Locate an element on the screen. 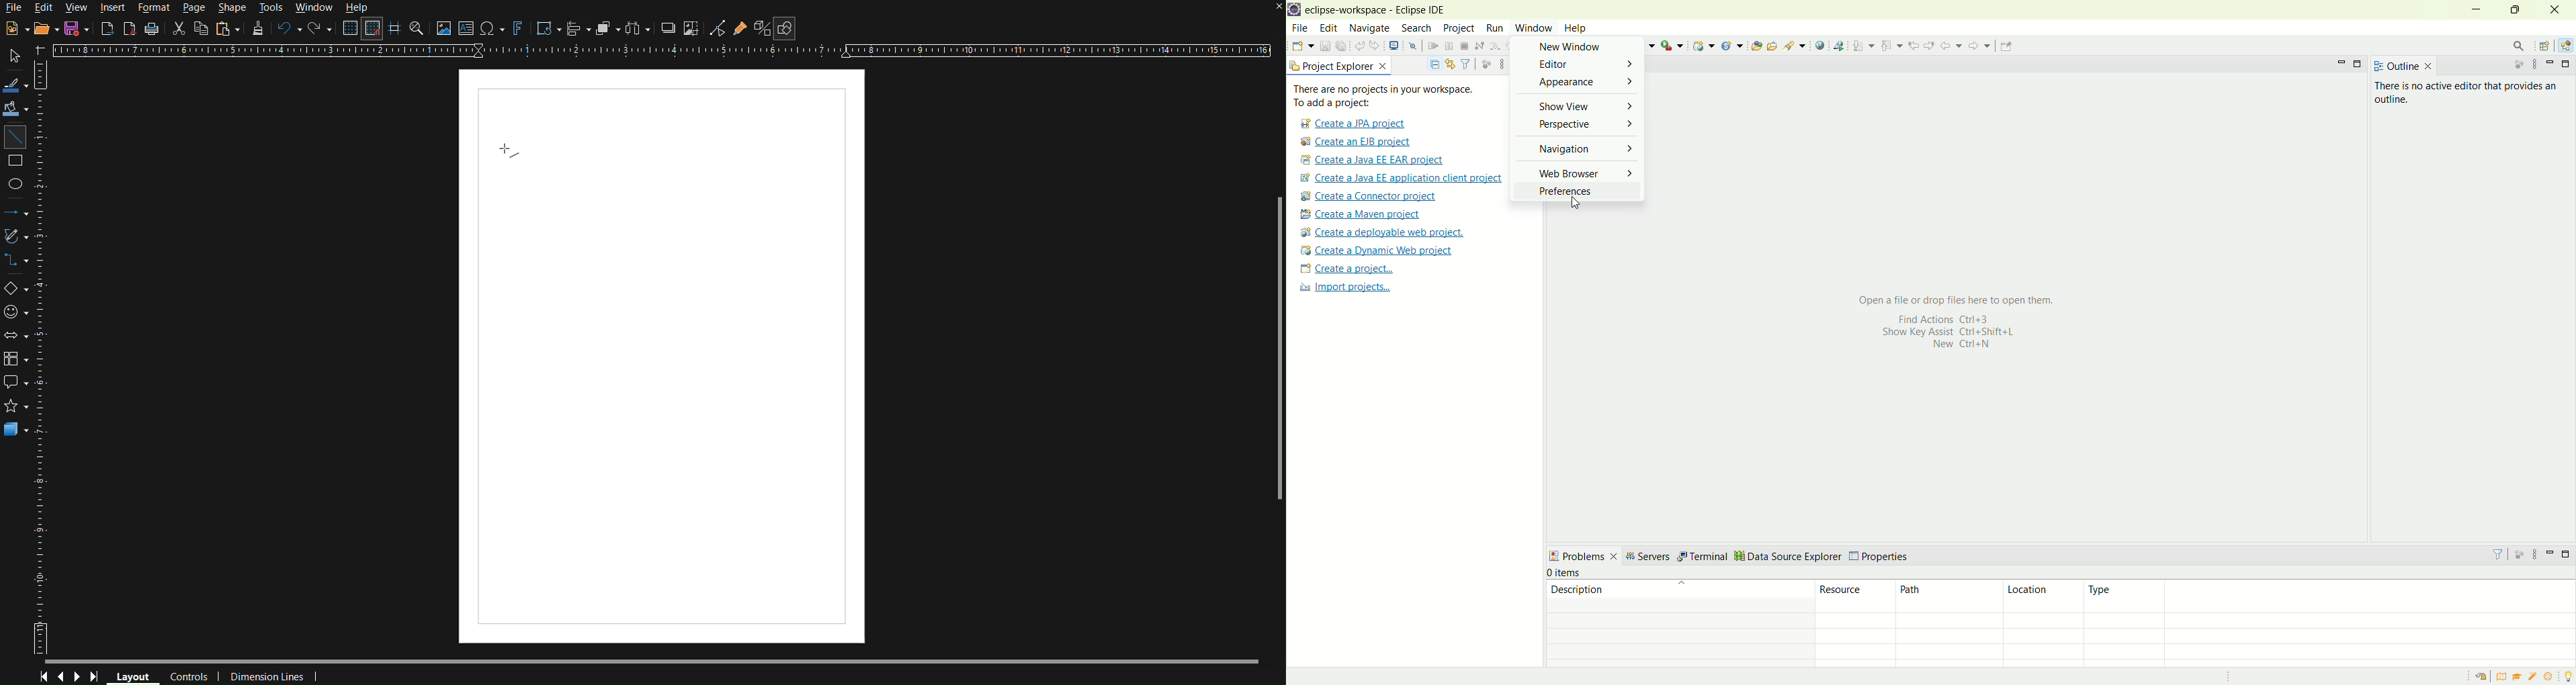 Image resolution: width=2576 pixels, height=700 pixels. back is located at coordinates (1954, 45).